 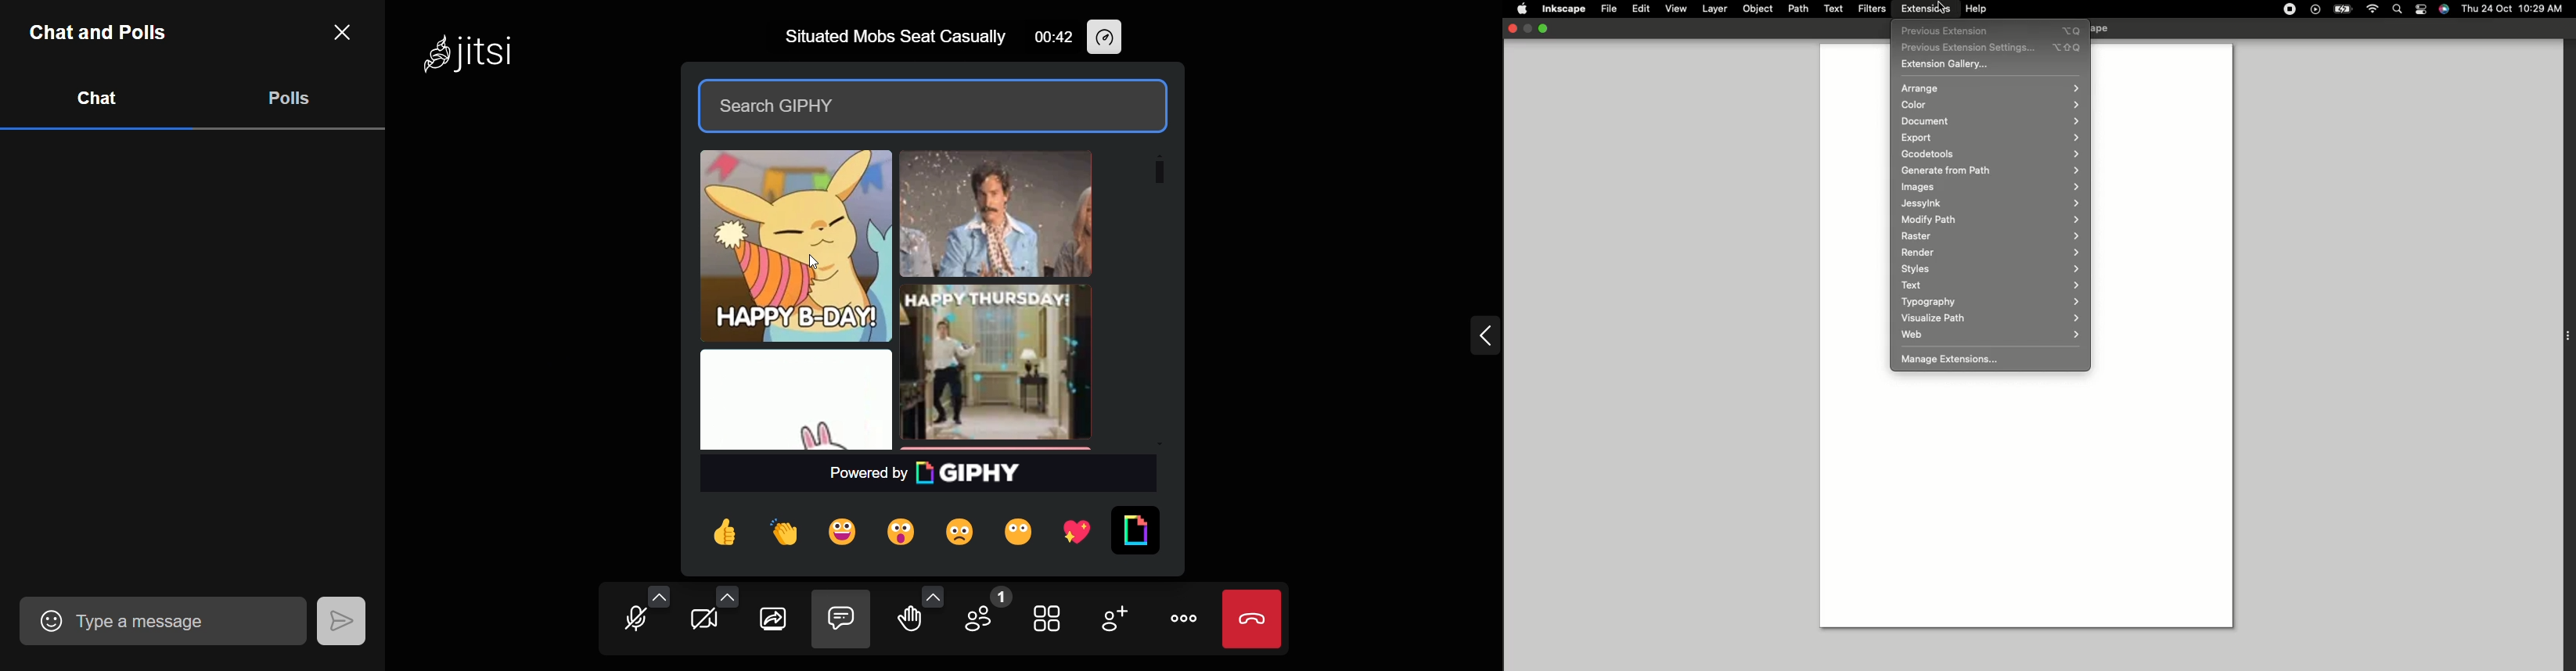 What do you see at coordinates (1254, 619) in the screenshot?
I see `end call` at bounding box center [1254, 619].